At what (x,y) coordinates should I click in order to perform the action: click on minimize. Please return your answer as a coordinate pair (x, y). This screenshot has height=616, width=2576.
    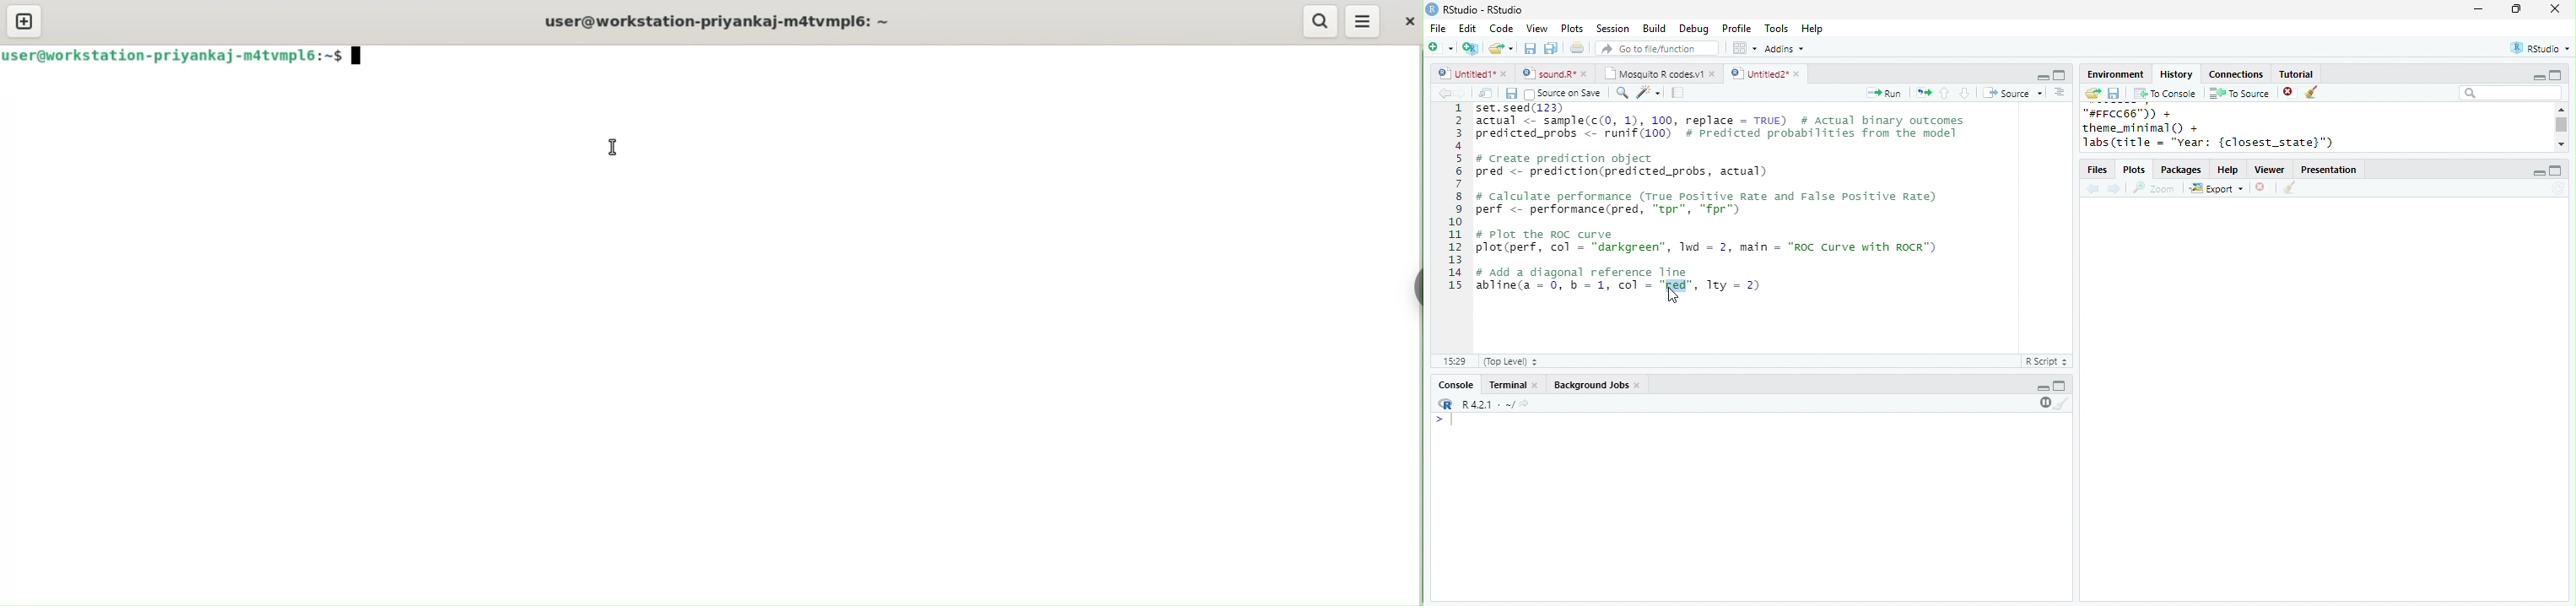
    Looking at the image, I should click on (2538, 173).